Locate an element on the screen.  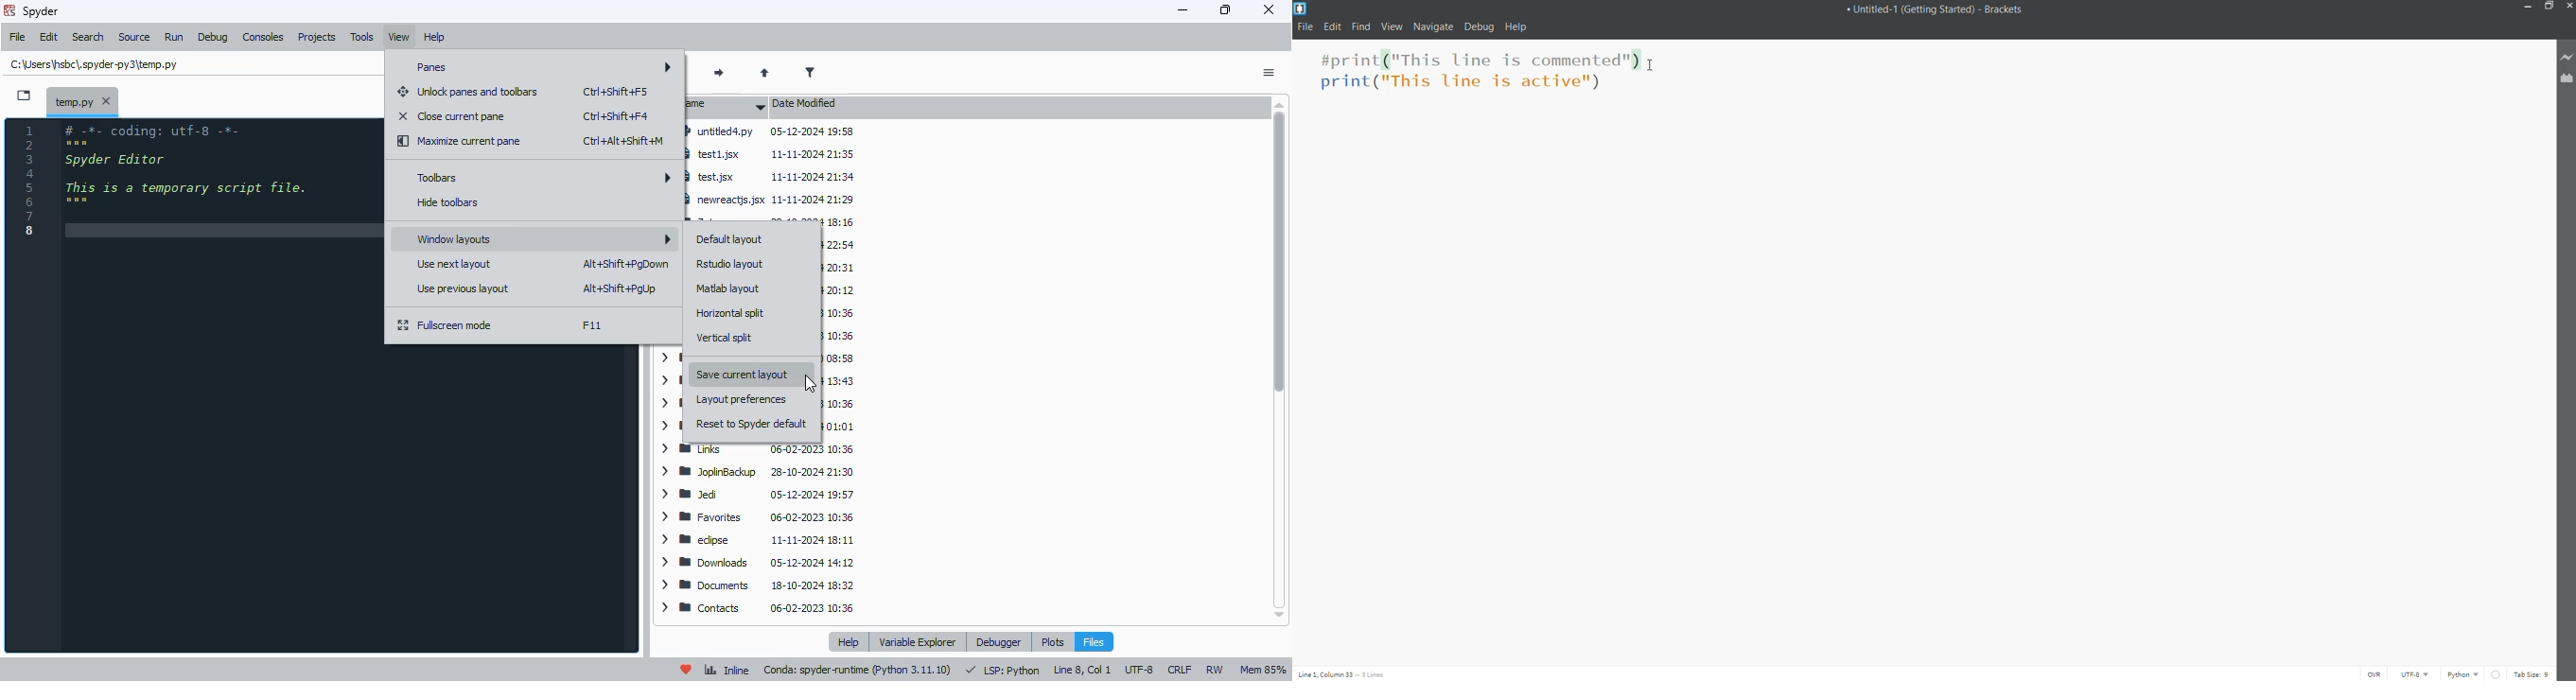
Roaming is located at coordinates (837, 359).